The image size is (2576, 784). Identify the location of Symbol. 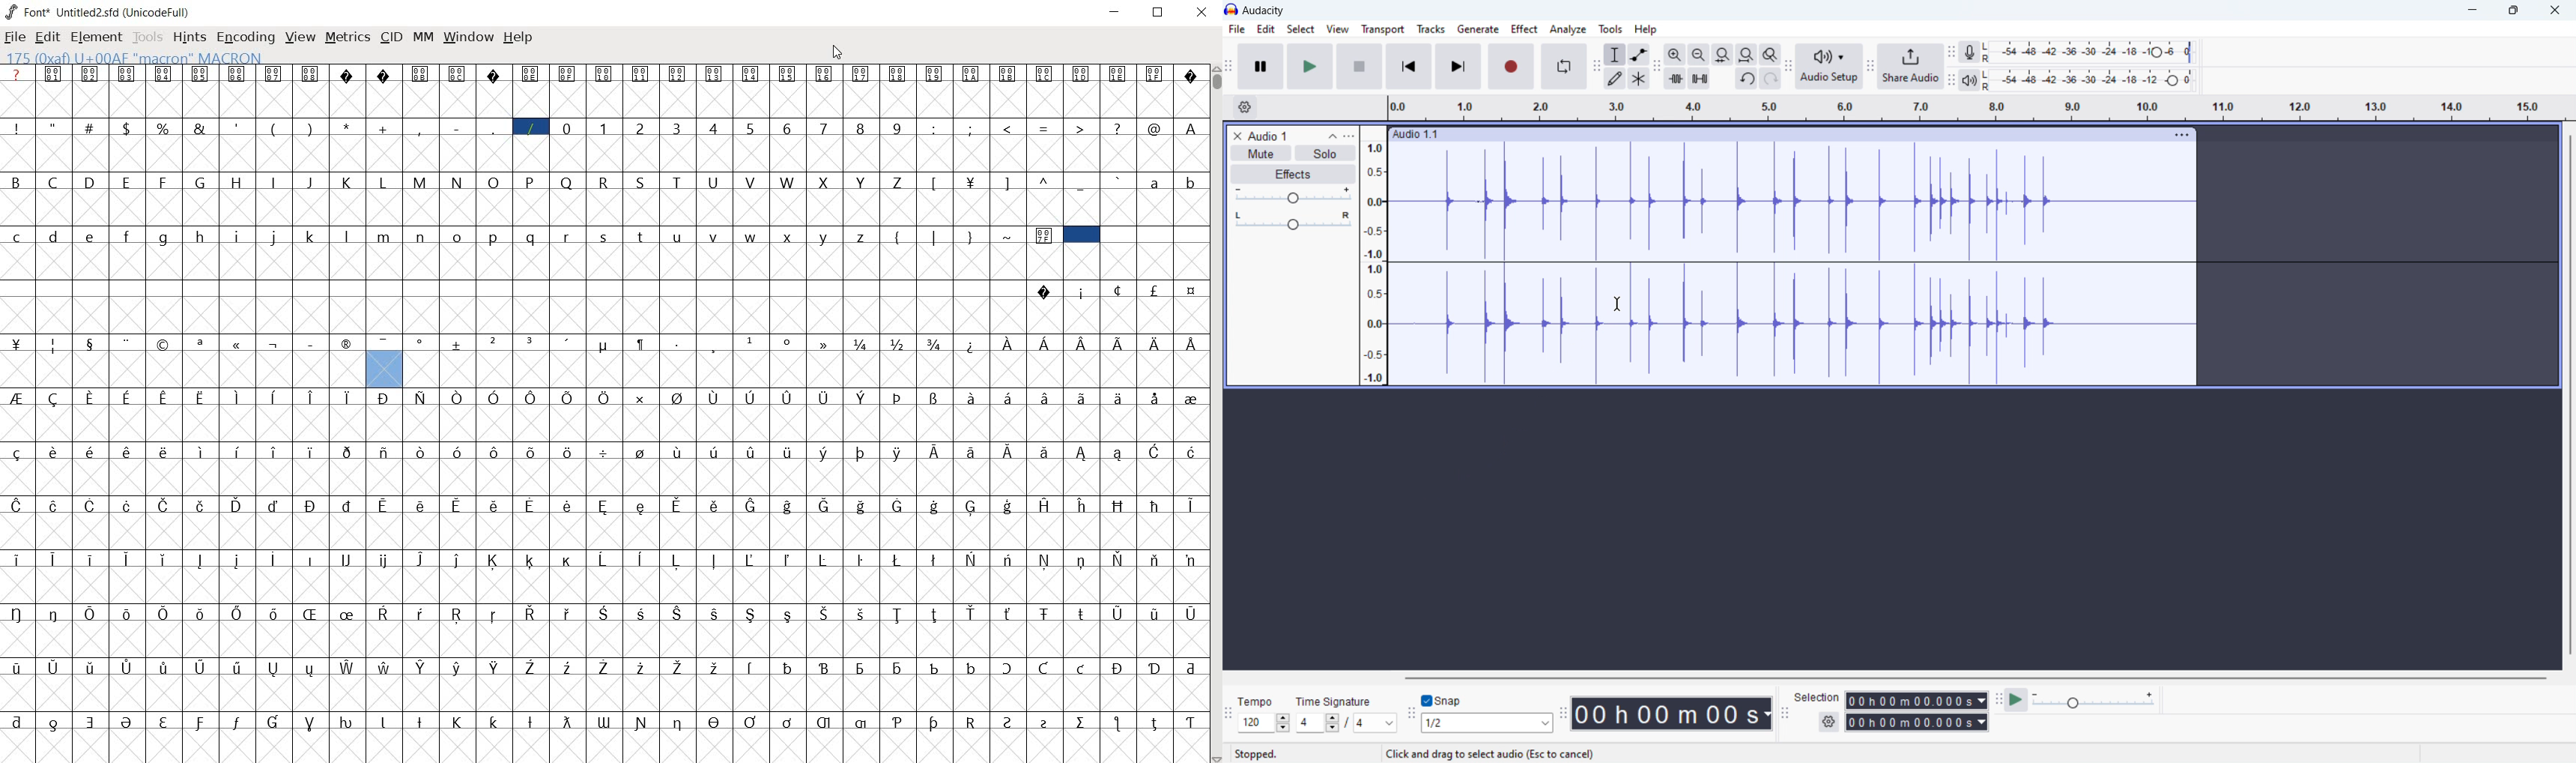
(458, 73).